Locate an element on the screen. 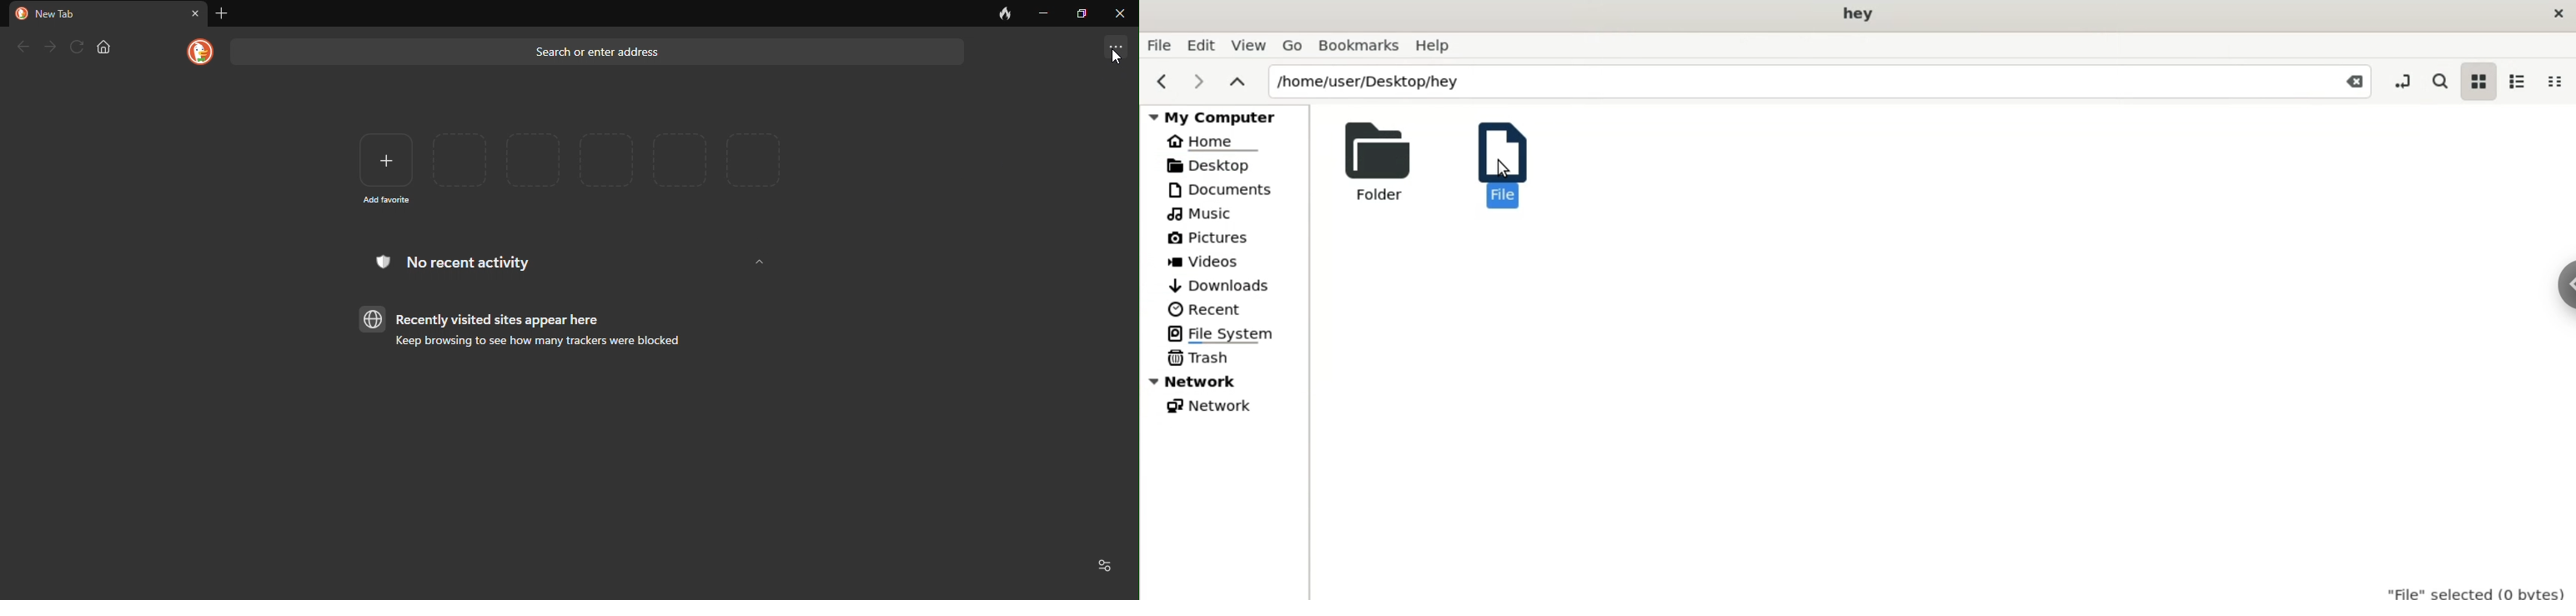  back is located at coordinates (22, 47).